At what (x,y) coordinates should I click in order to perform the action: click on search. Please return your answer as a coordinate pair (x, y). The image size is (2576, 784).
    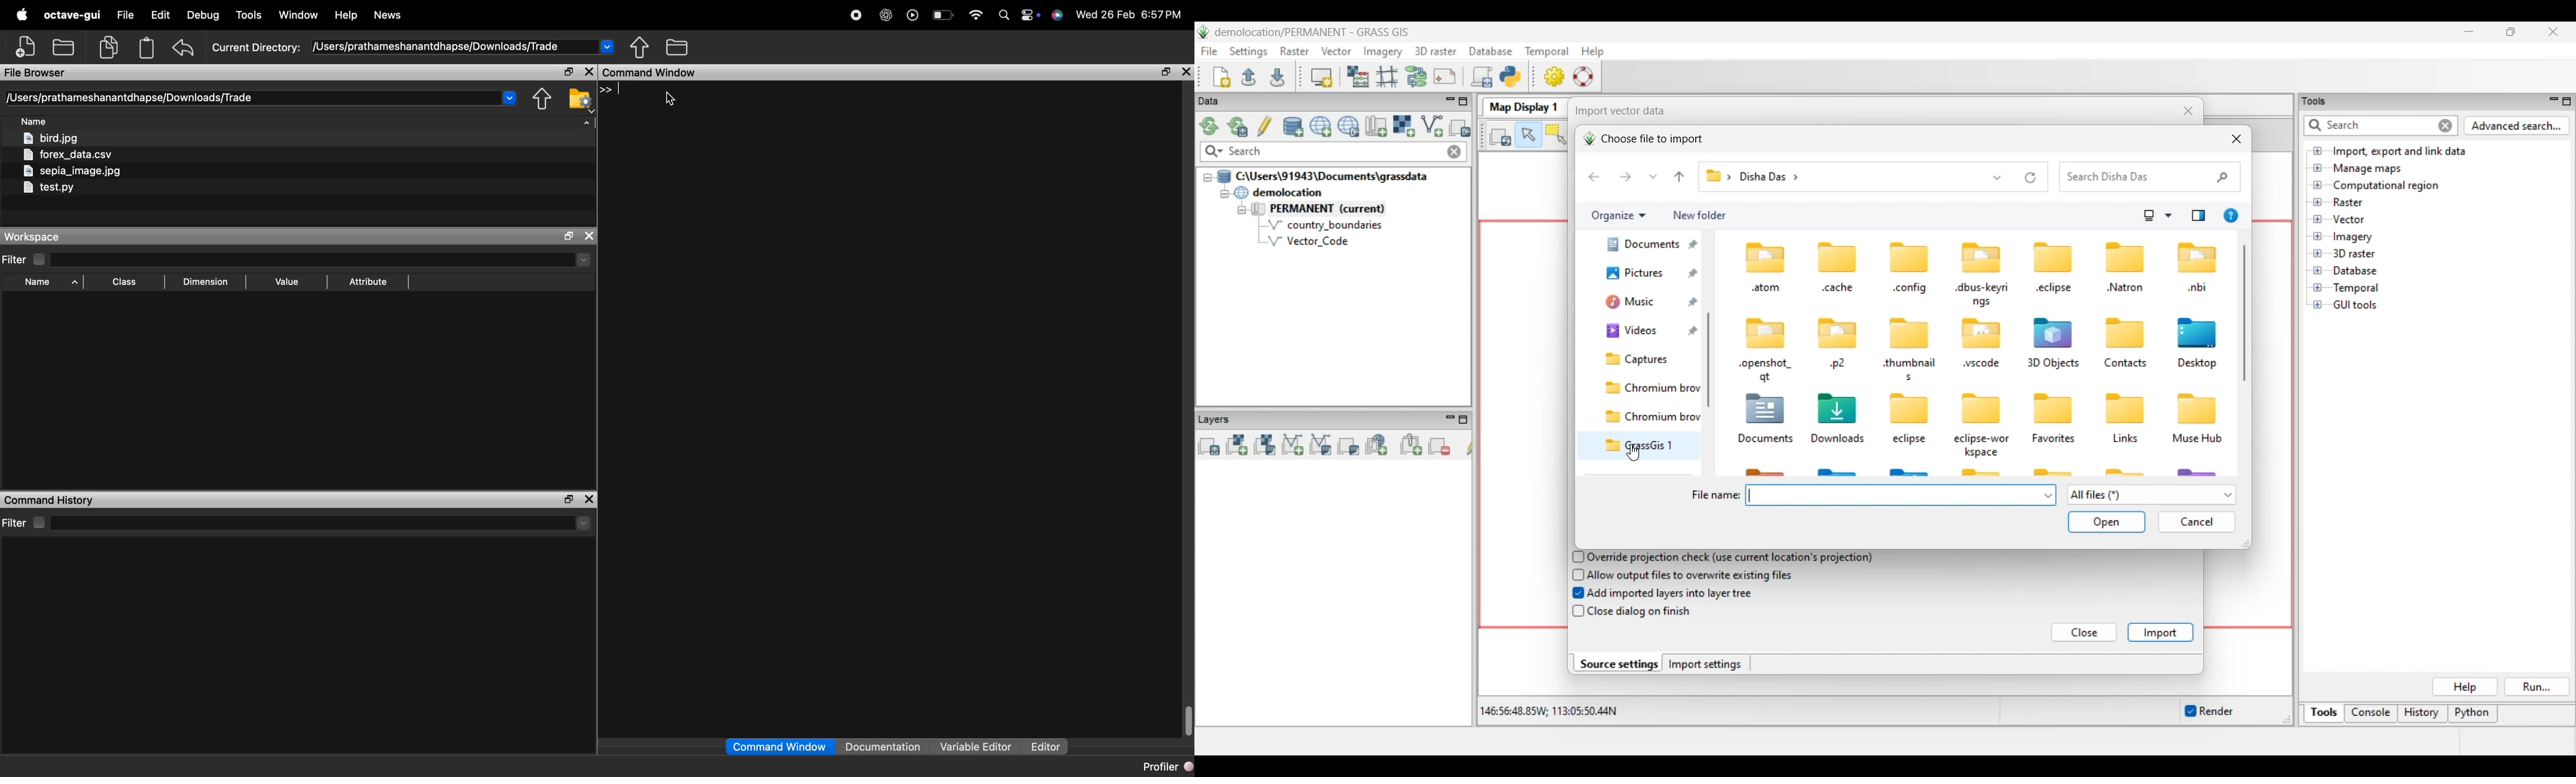
    Looking at the image, I should click on (1006, 16).